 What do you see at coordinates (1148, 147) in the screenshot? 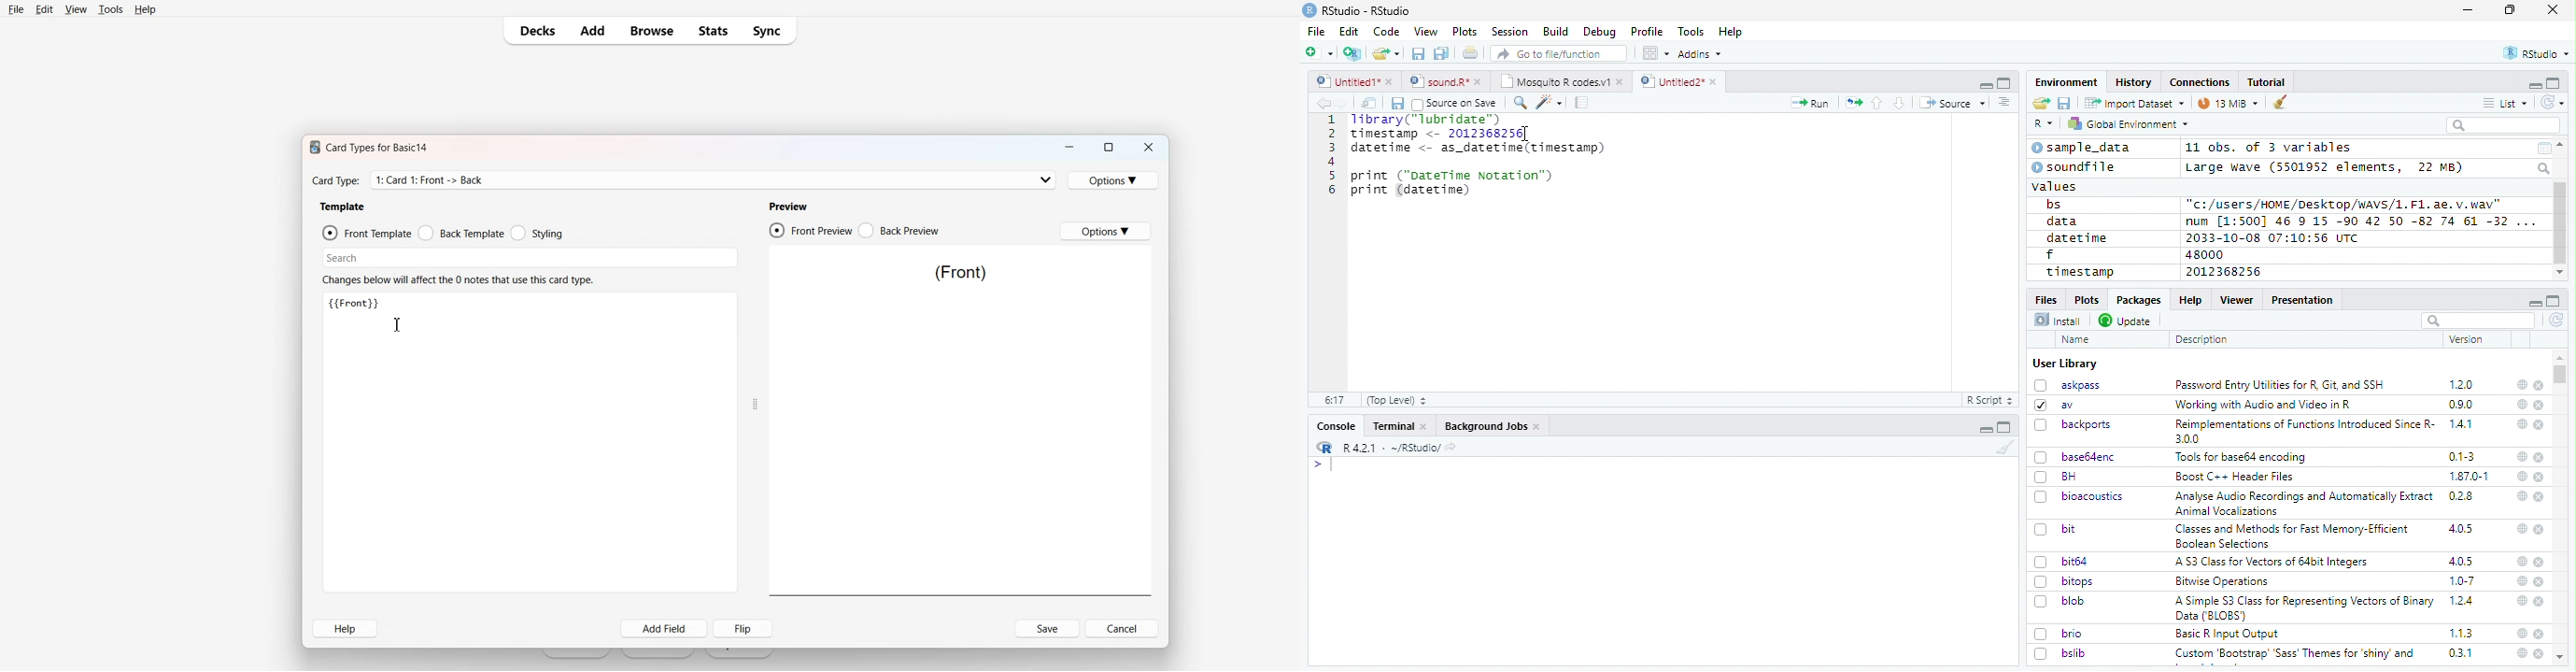
I see `Close` at bounding box center [1148, 147].